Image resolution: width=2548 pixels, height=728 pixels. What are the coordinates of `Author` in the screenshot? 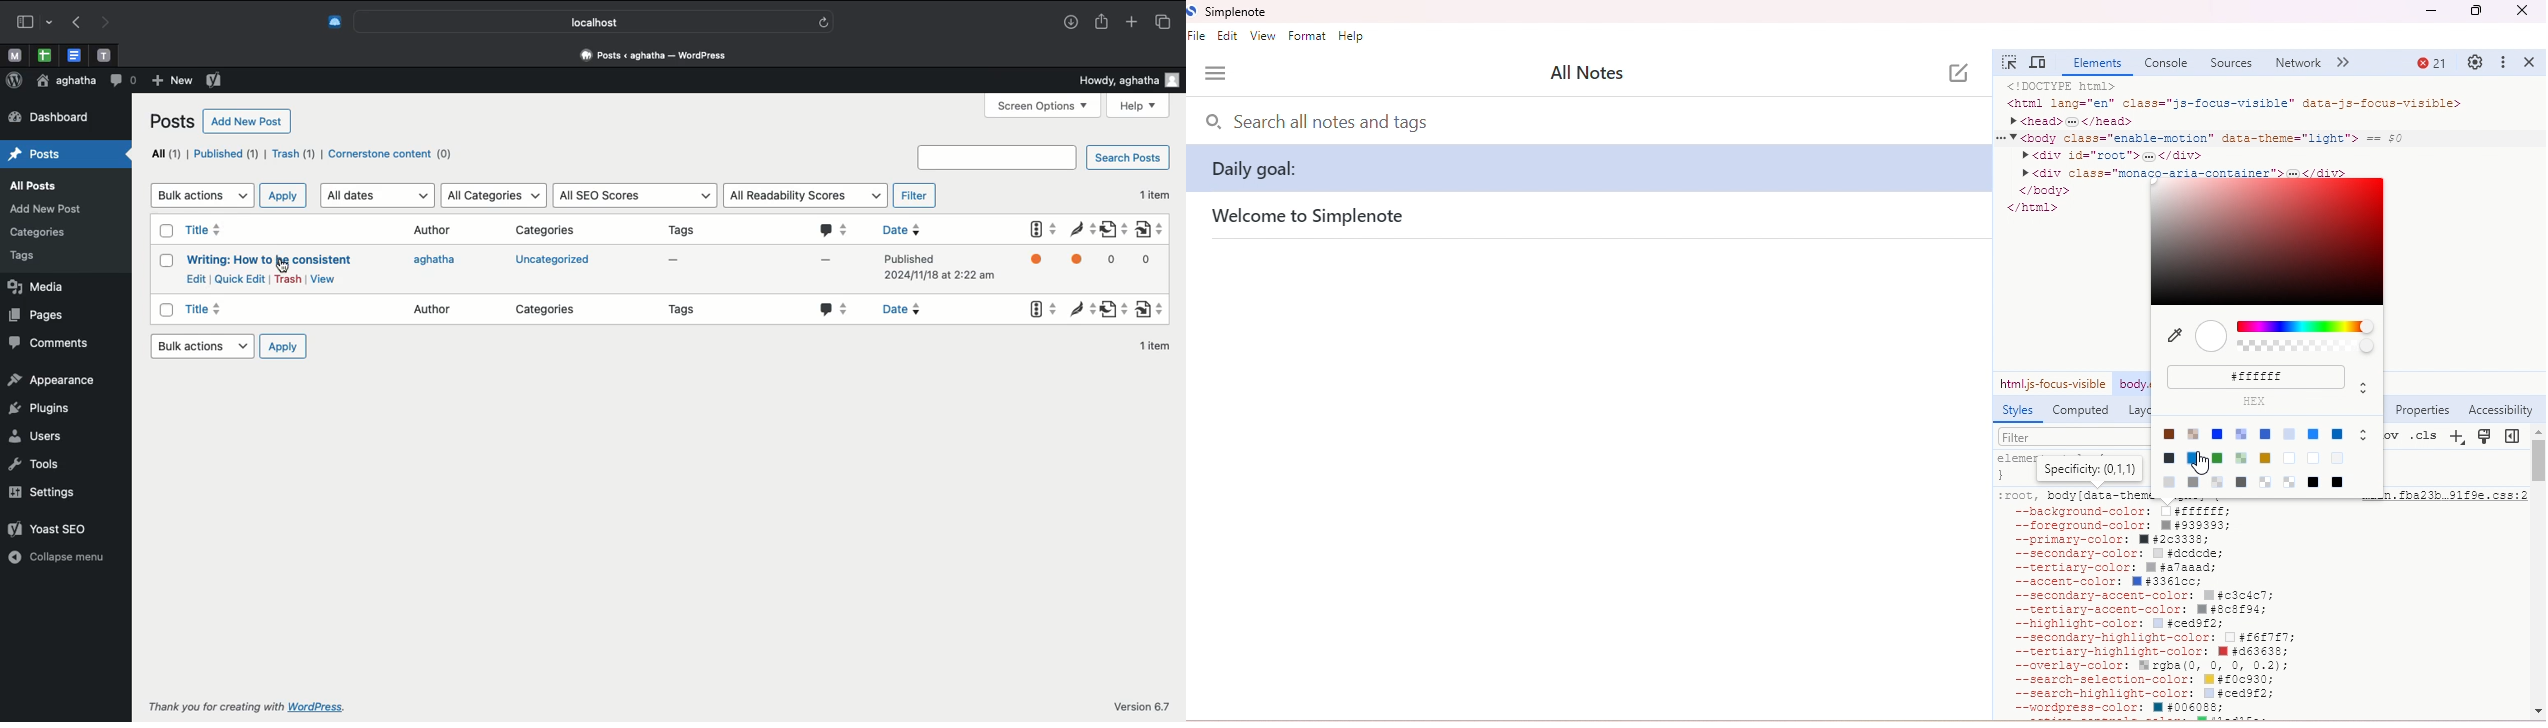 It's located at (434, 311).